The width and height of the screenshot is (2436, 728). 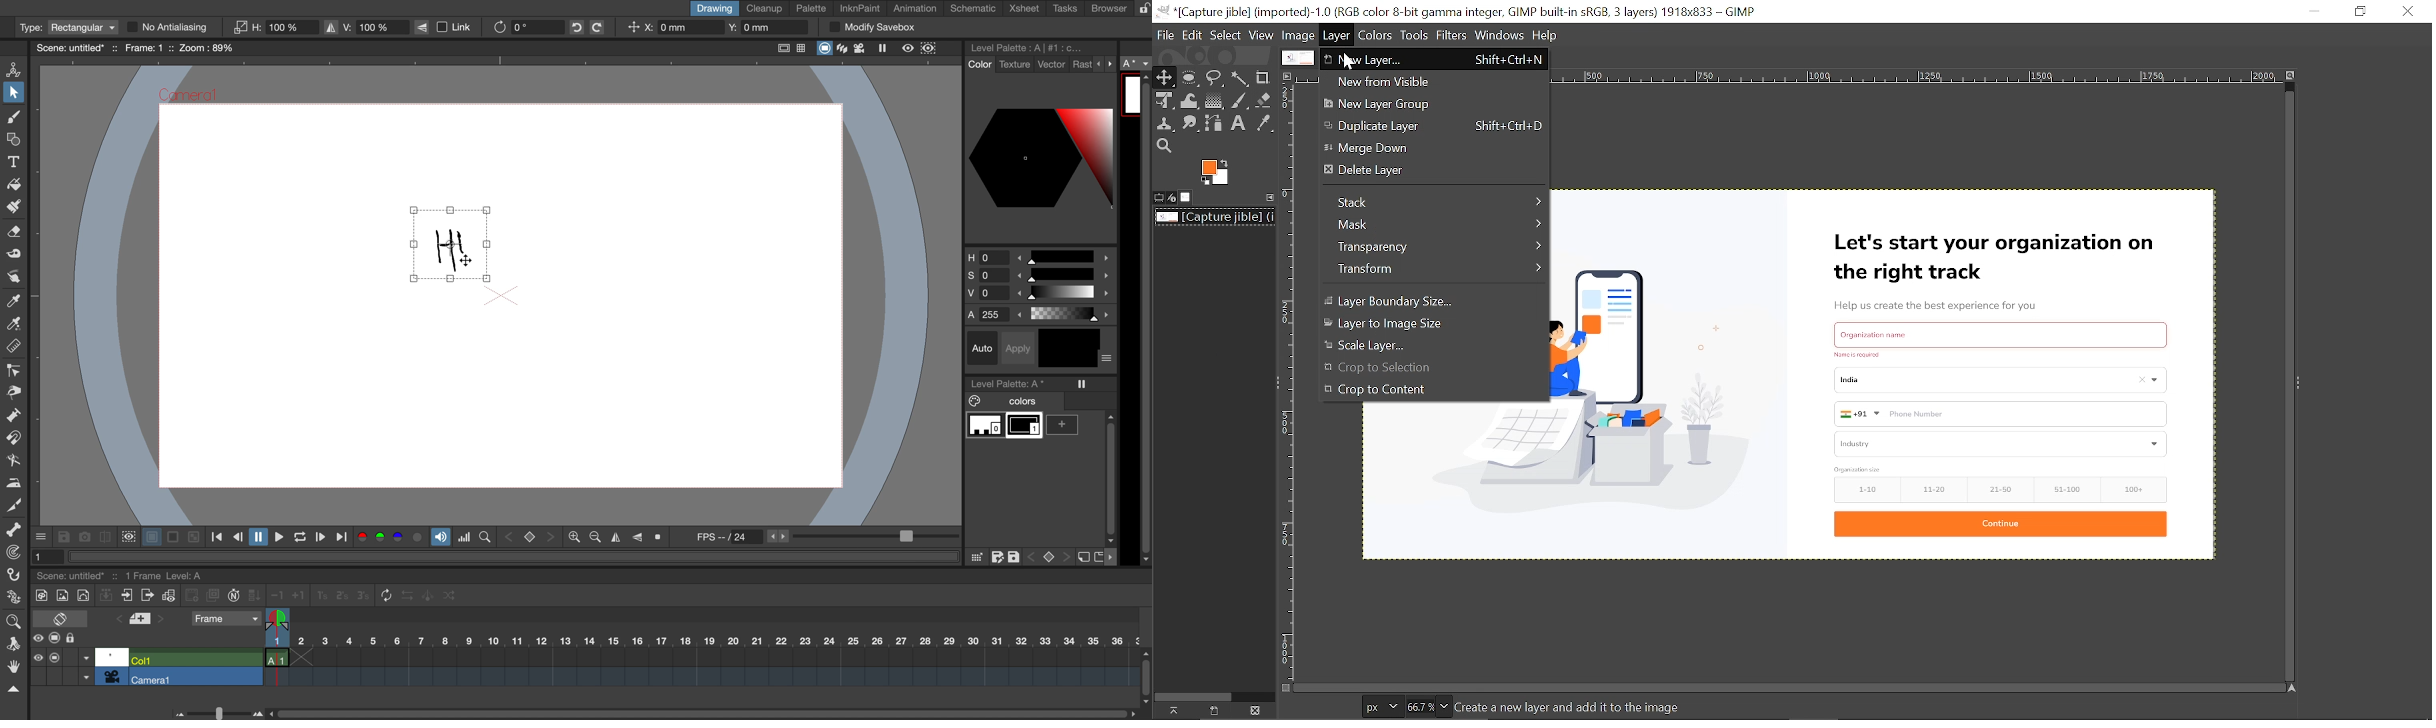 I want to click on hook tool, so click(x=15, y=576).